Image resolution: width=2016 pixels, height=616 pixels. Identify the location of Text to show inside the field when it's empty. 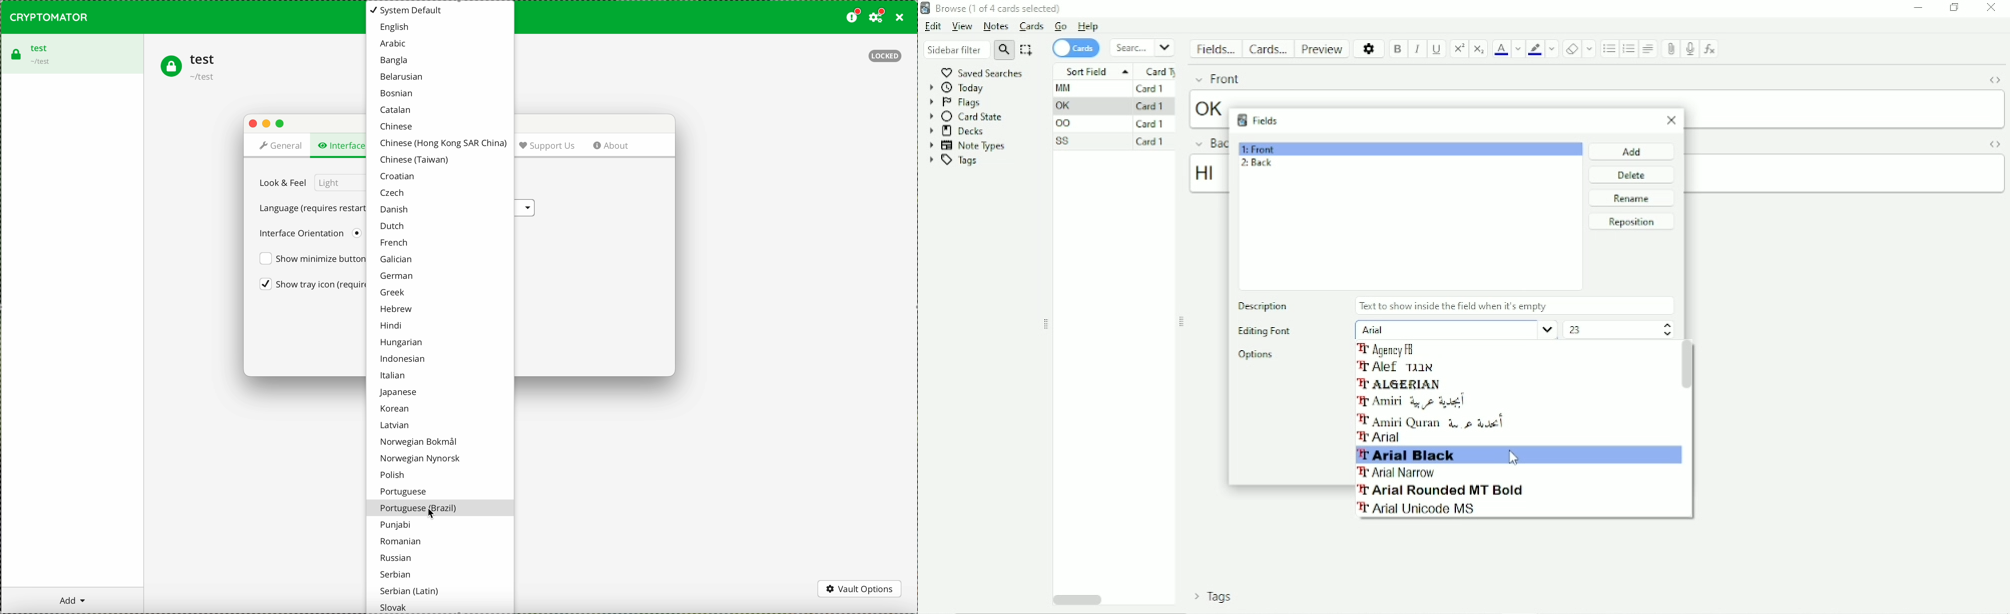
(1453, 305).